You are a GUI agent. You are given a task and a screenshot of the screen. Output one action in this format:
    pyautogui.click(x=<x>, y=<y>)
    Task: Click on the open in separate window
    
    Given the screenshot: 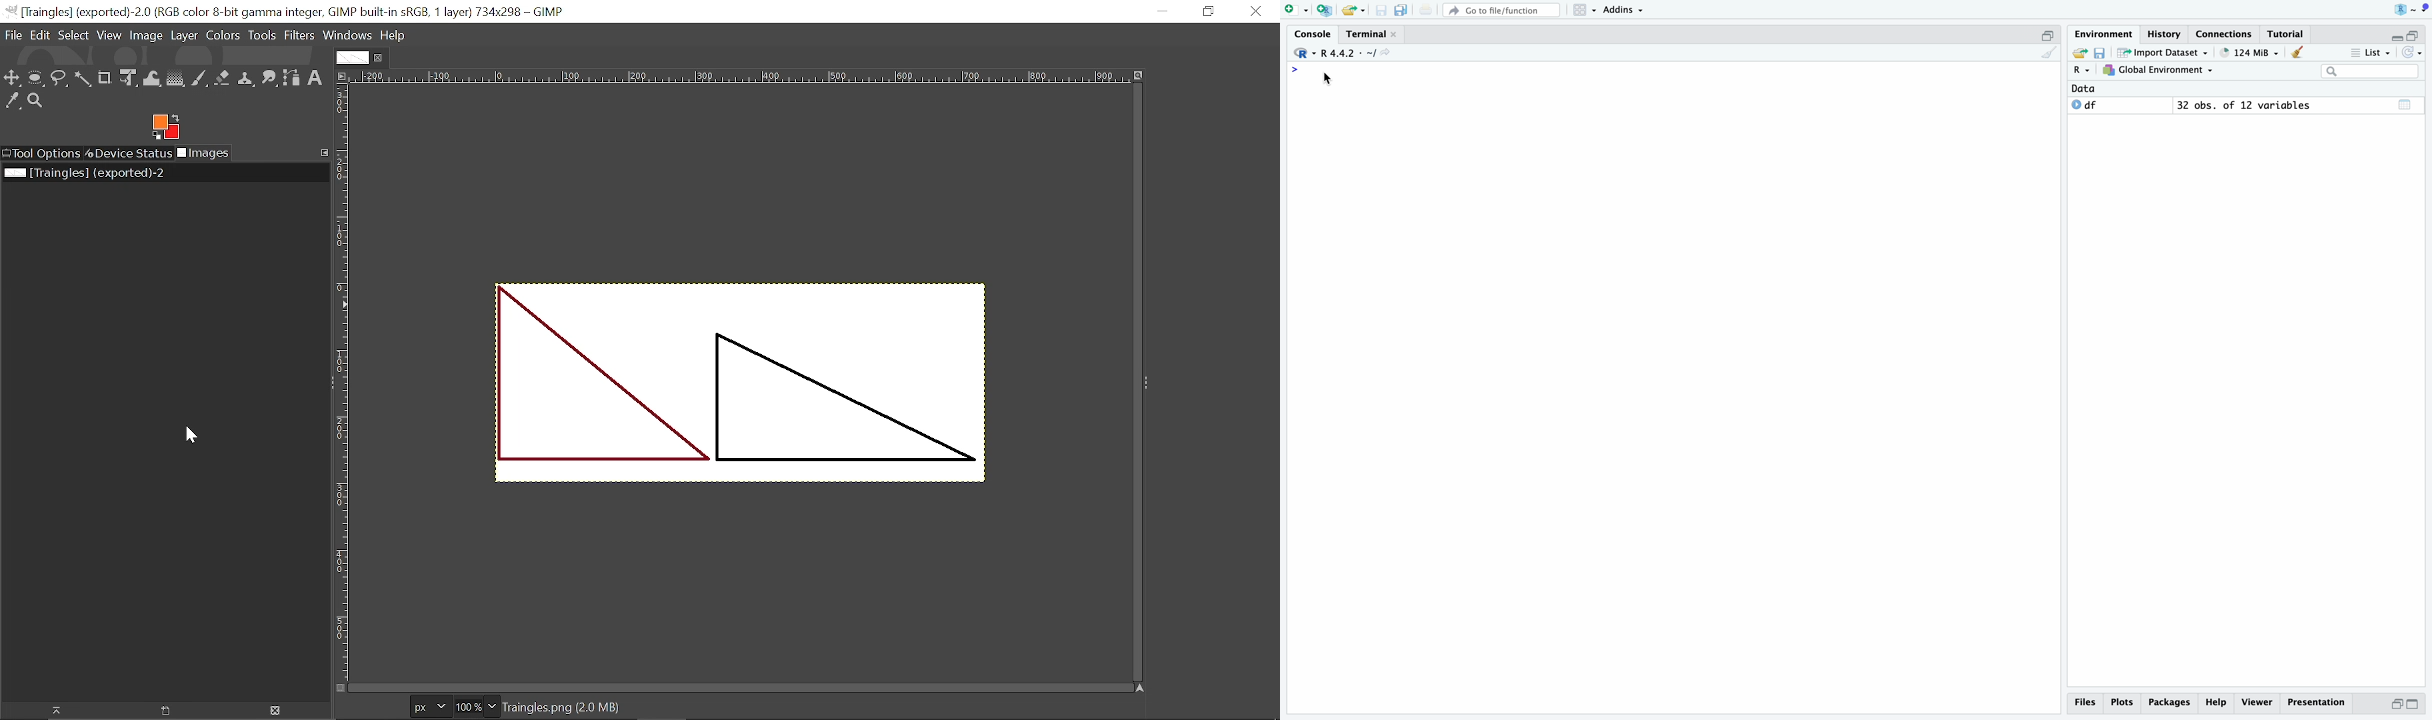 What is the action you would take?
    pyautogui.click(x=2396, y=704)
    